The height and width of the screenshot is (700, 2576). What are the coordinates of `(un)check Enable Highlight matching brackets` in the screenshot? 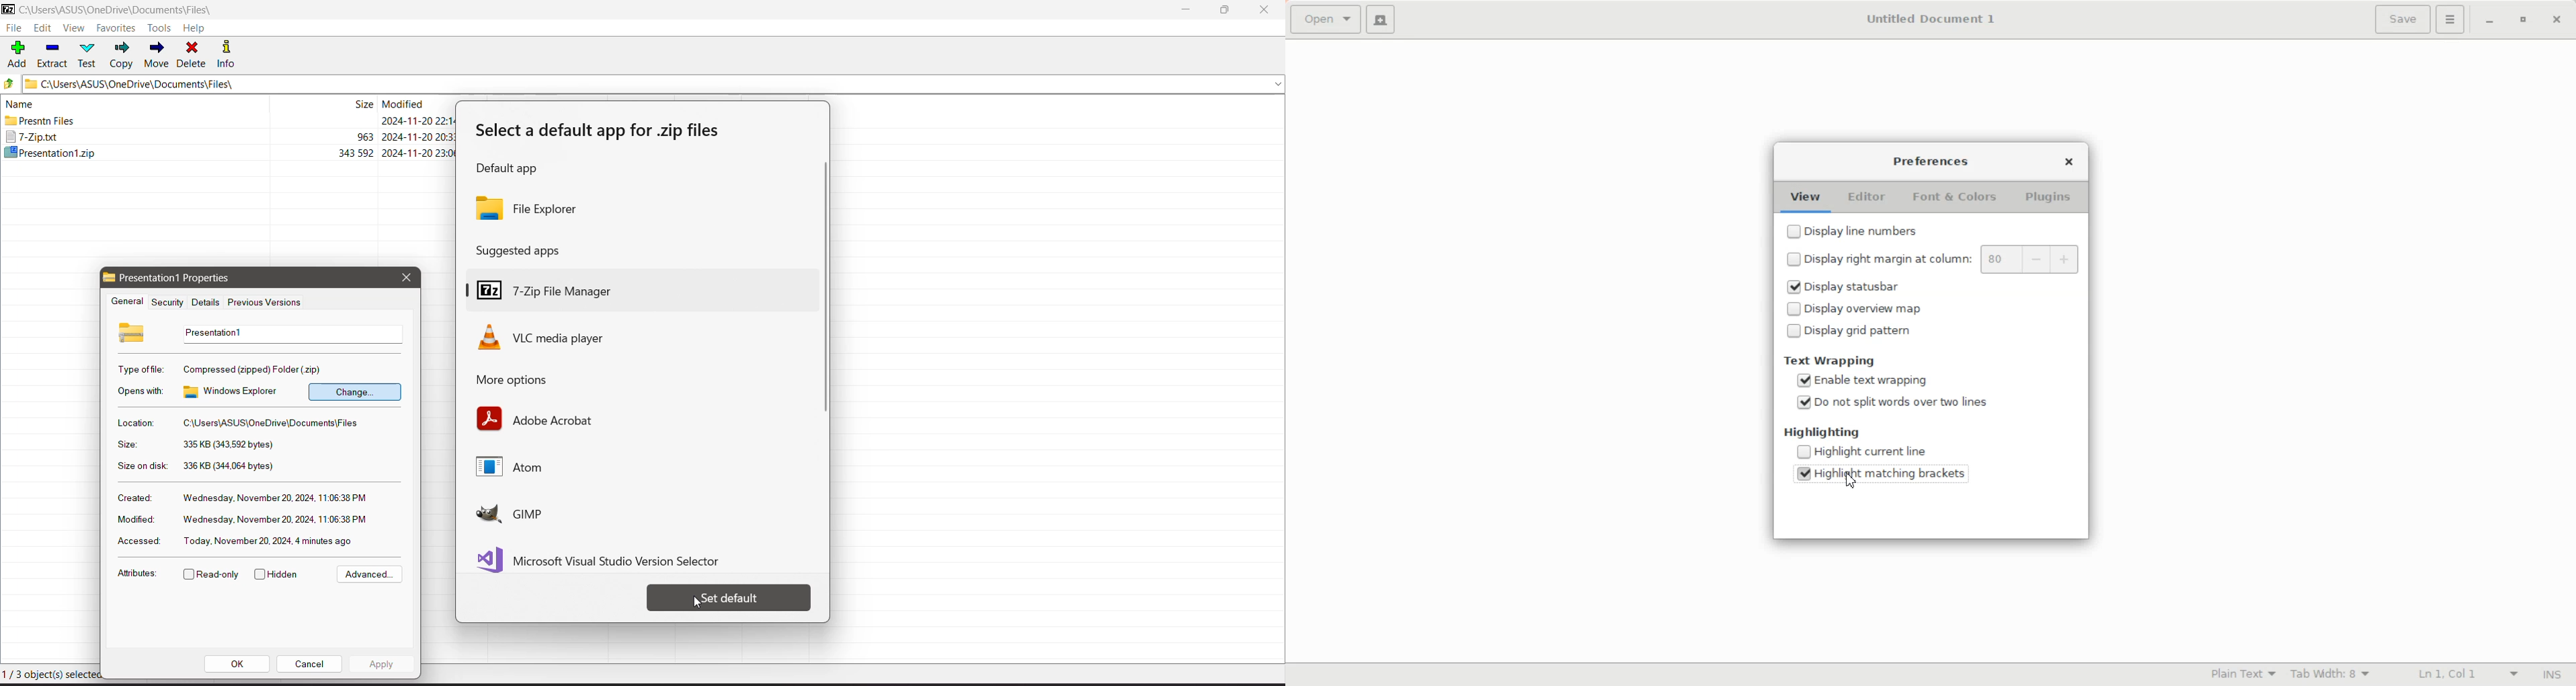 It's located at (1888, 471).